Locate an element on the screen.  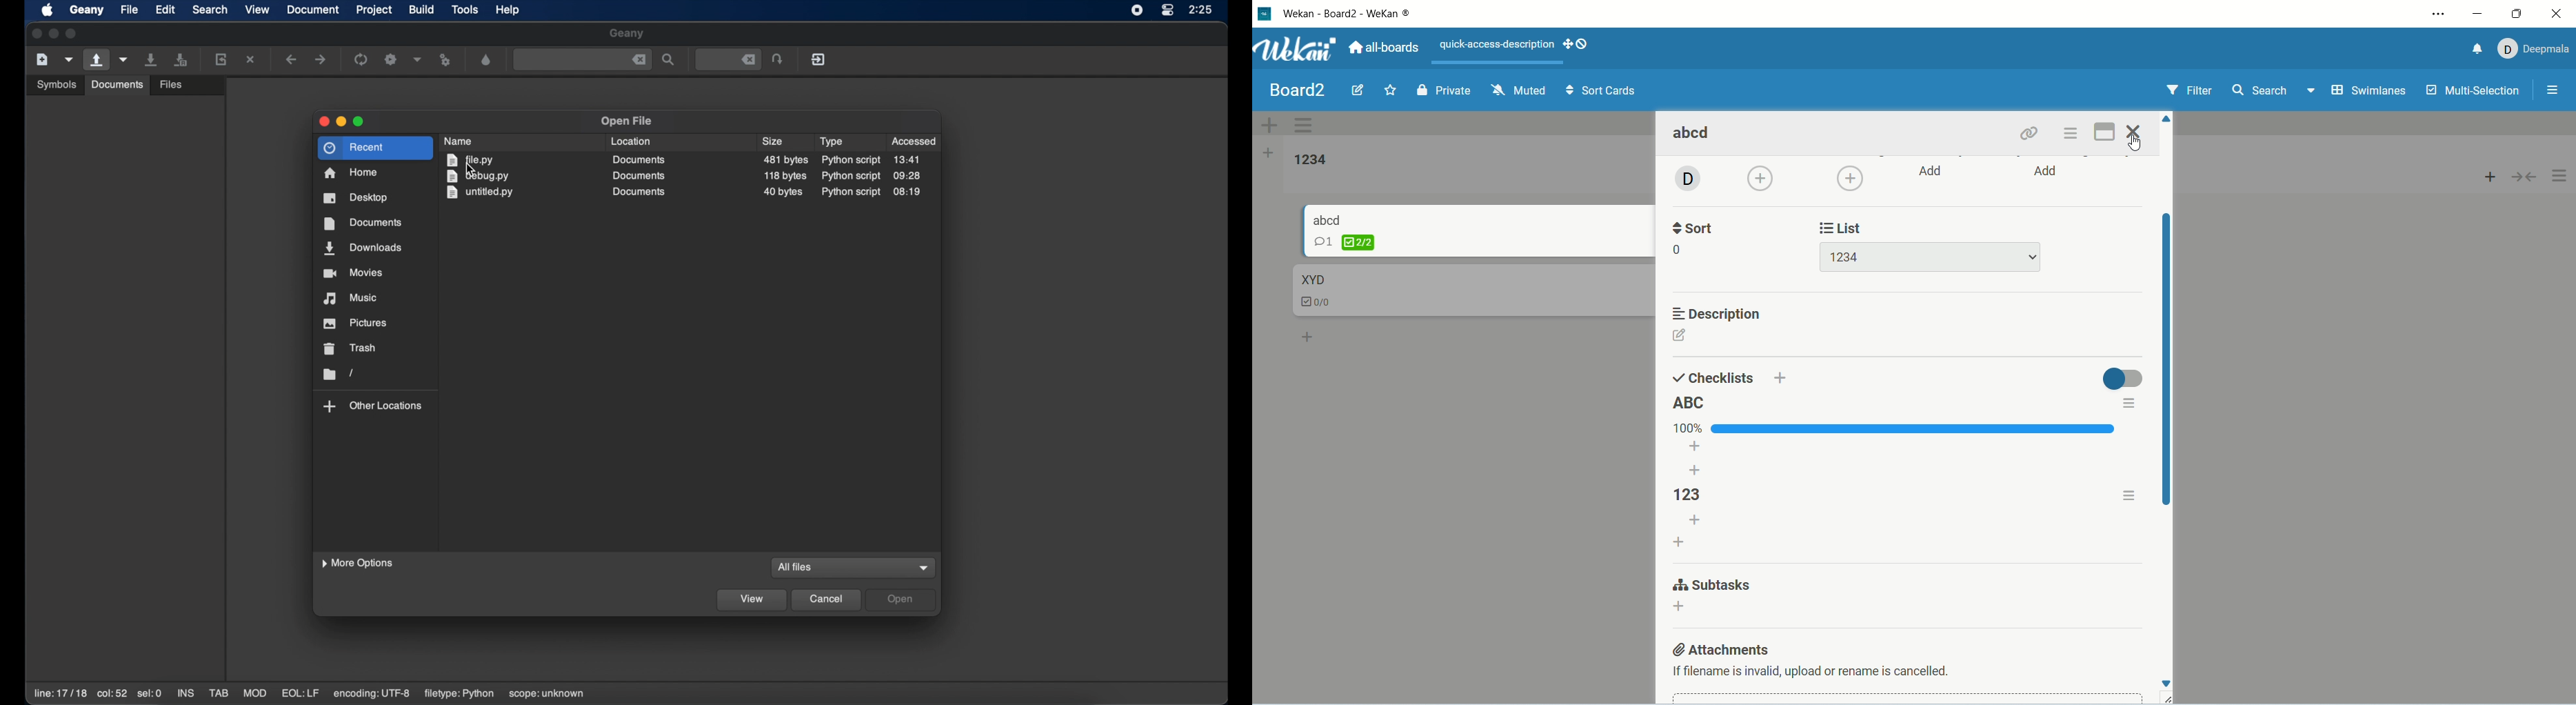
Down is located at coordinates (2166, 684).